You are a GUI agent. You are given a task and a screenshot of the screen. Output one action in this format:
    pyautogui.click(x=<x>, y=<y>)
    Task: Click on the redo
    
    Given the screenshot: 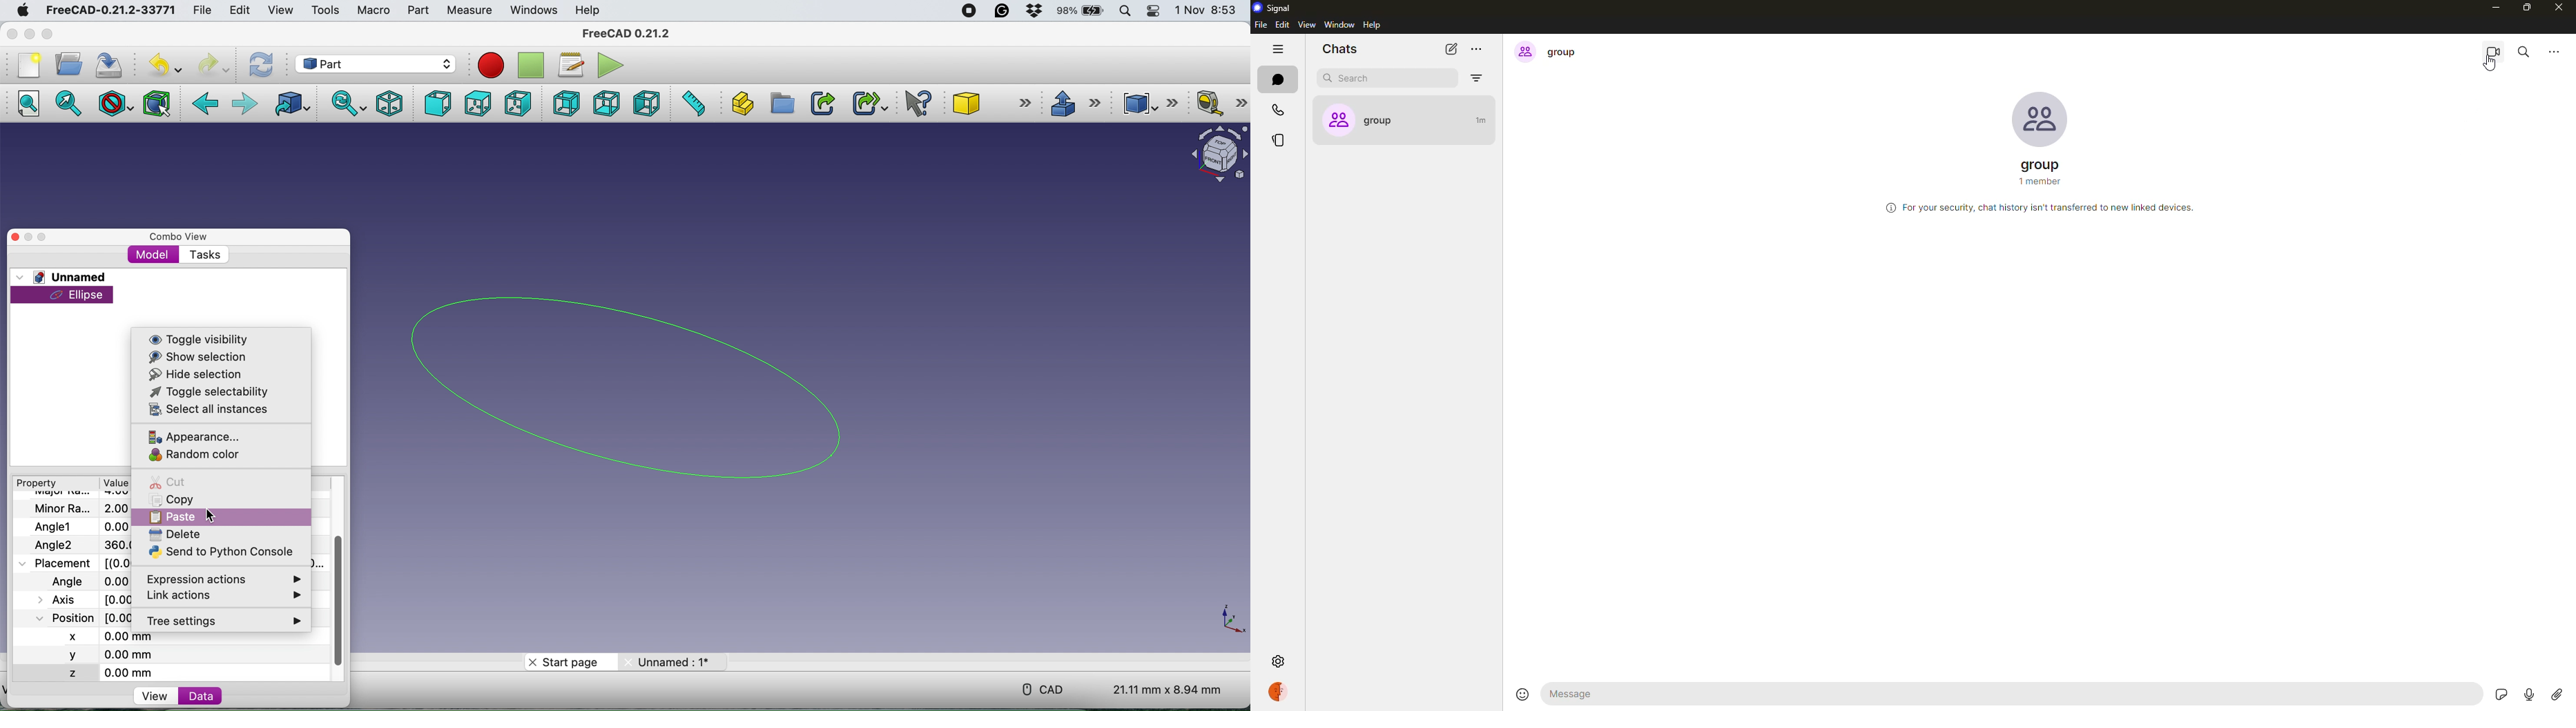 What is the action you would take?
    pyautogui.click(x=215, y=64)
    